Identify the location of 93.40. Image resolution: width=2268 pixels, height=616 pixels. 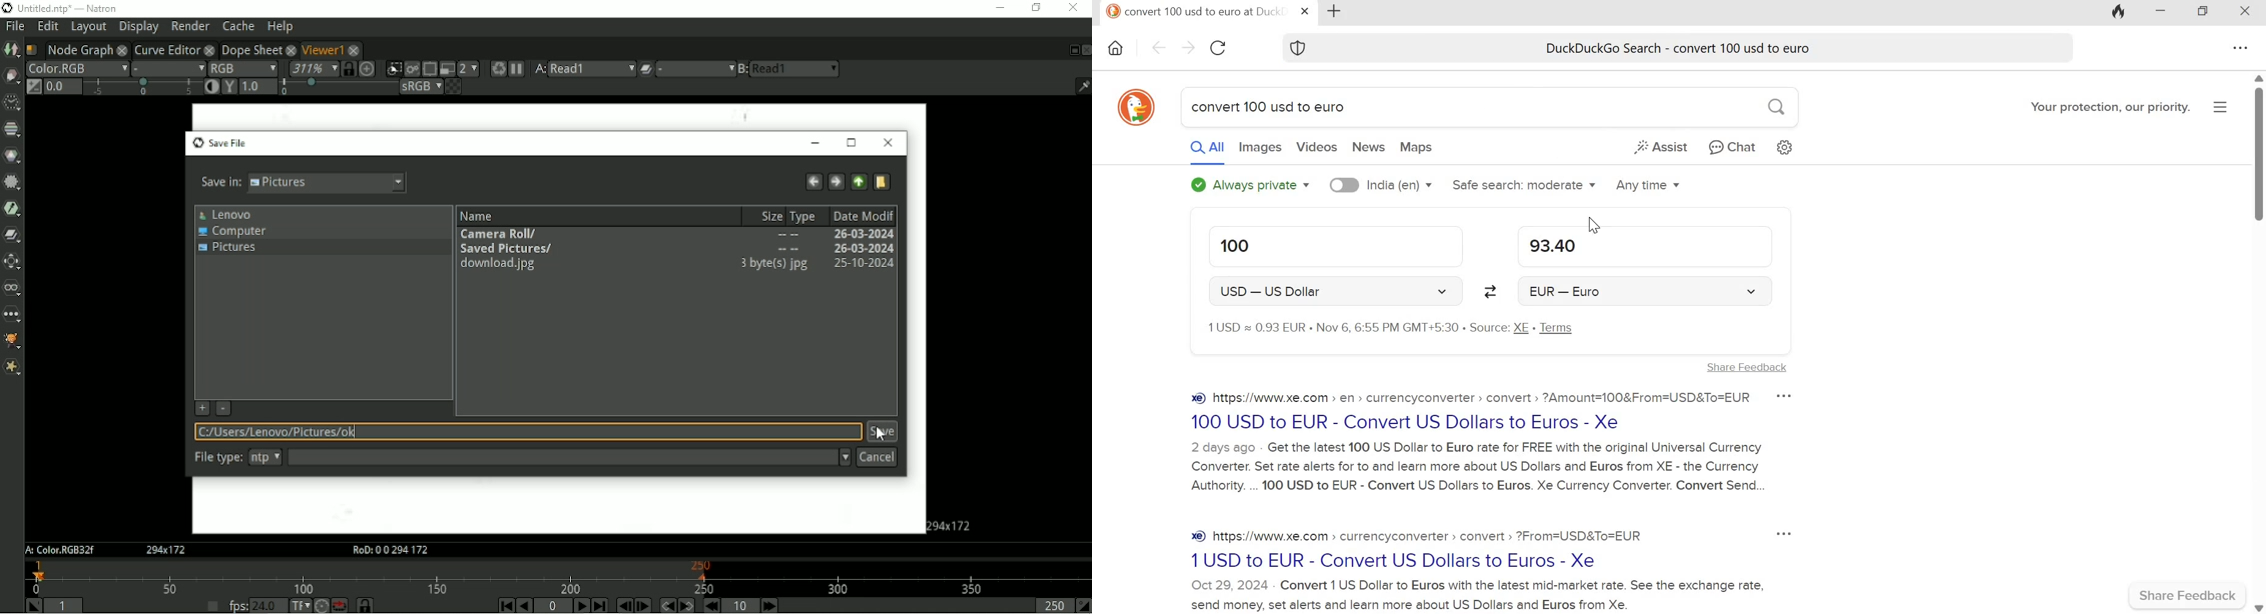
(1645, 246).